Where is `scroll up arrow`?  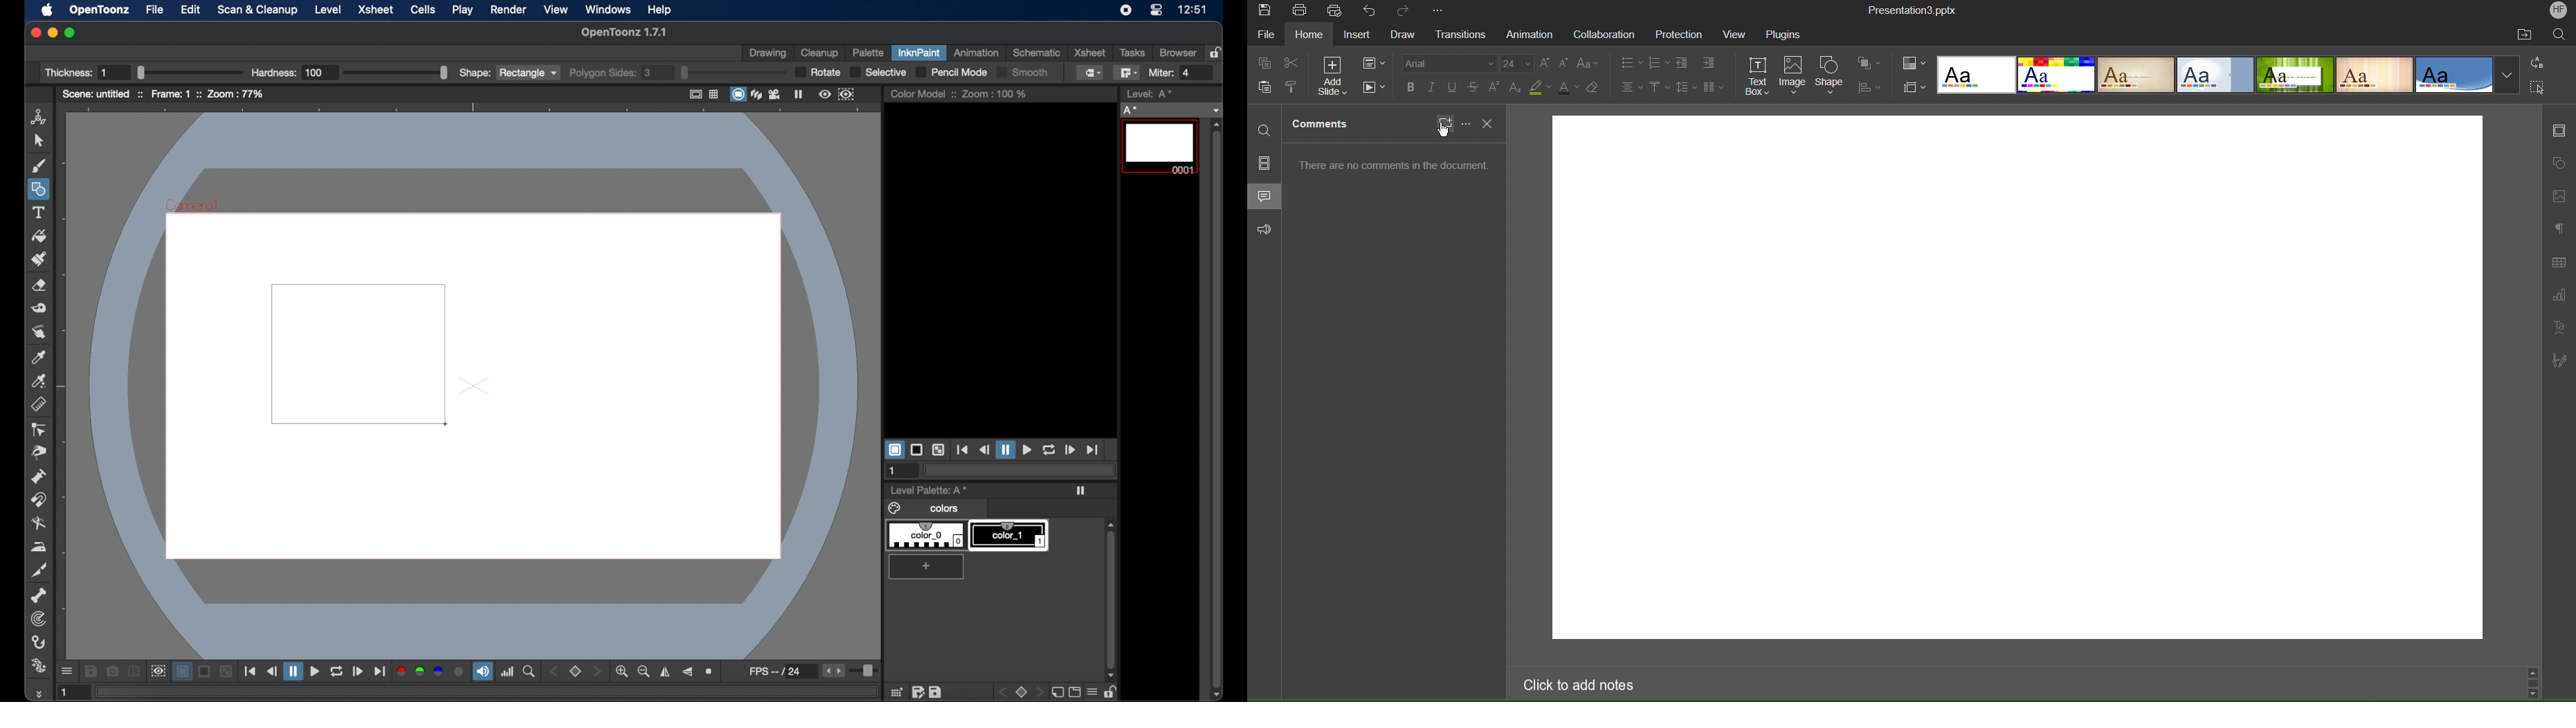
scroll up arrow is located at coordinates (1217, 124).